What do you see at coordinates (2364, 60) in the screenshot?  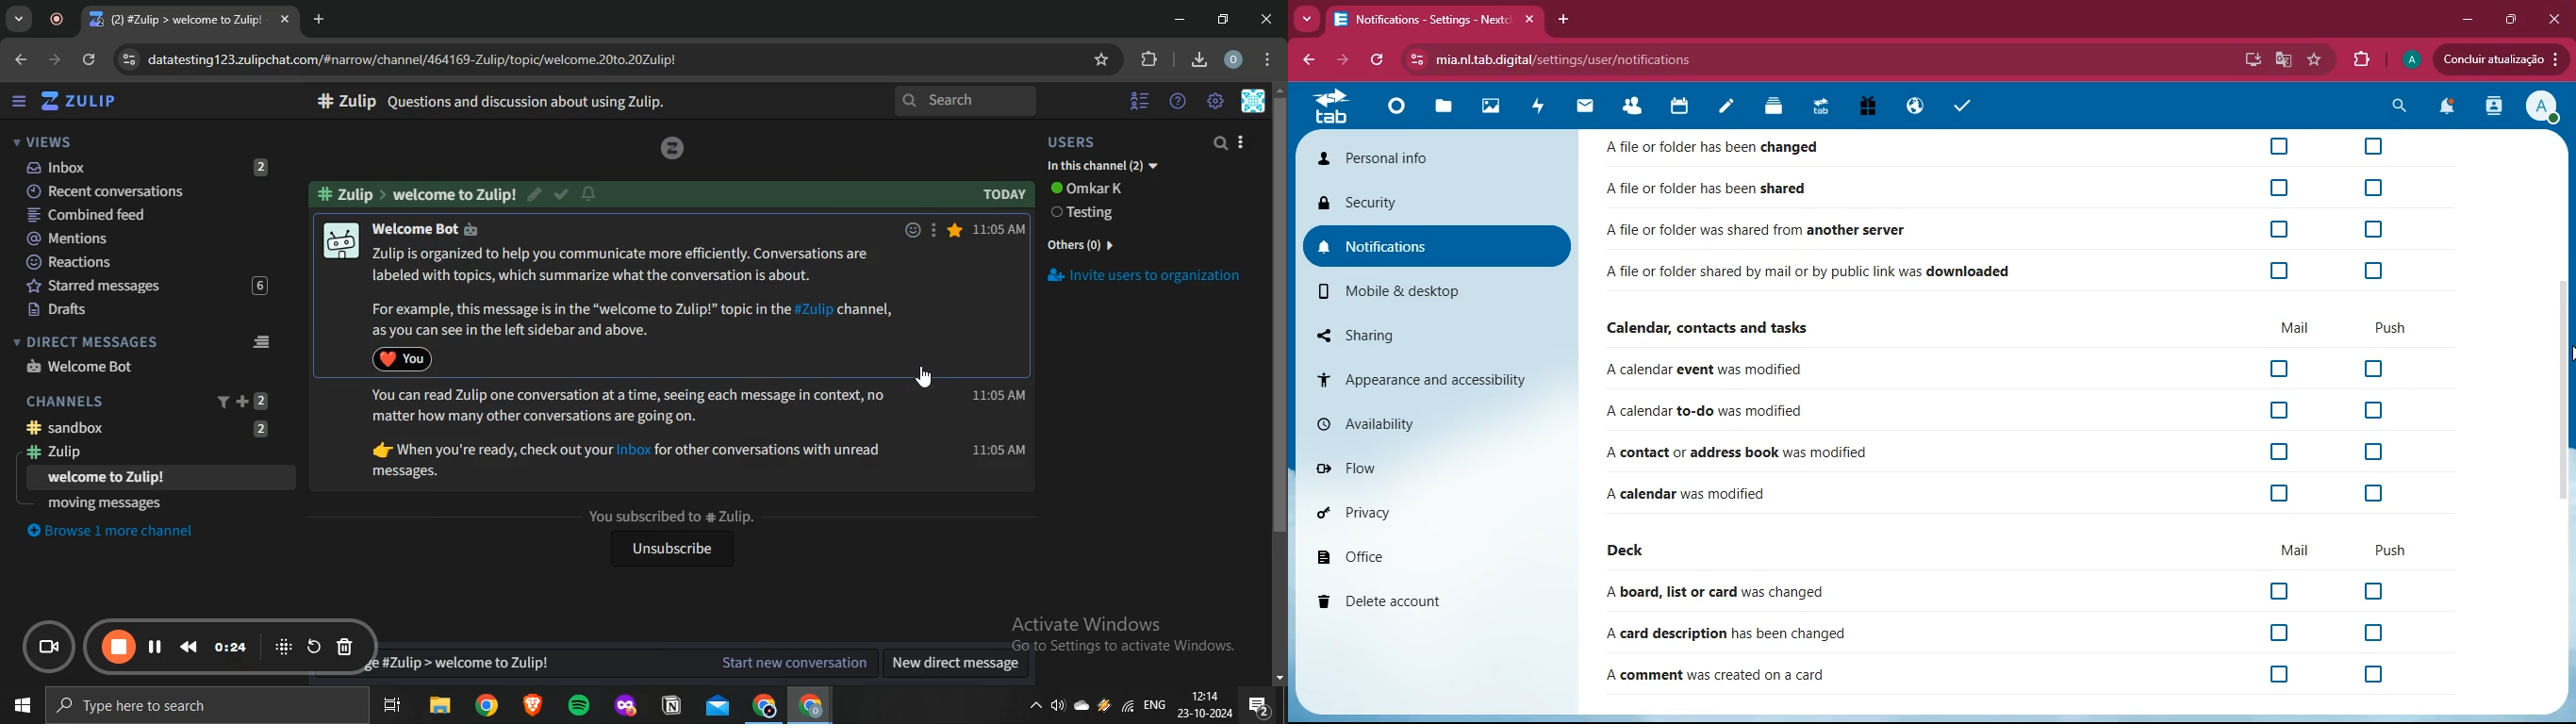 I see `extensions` at bounding box center [2364, 60].